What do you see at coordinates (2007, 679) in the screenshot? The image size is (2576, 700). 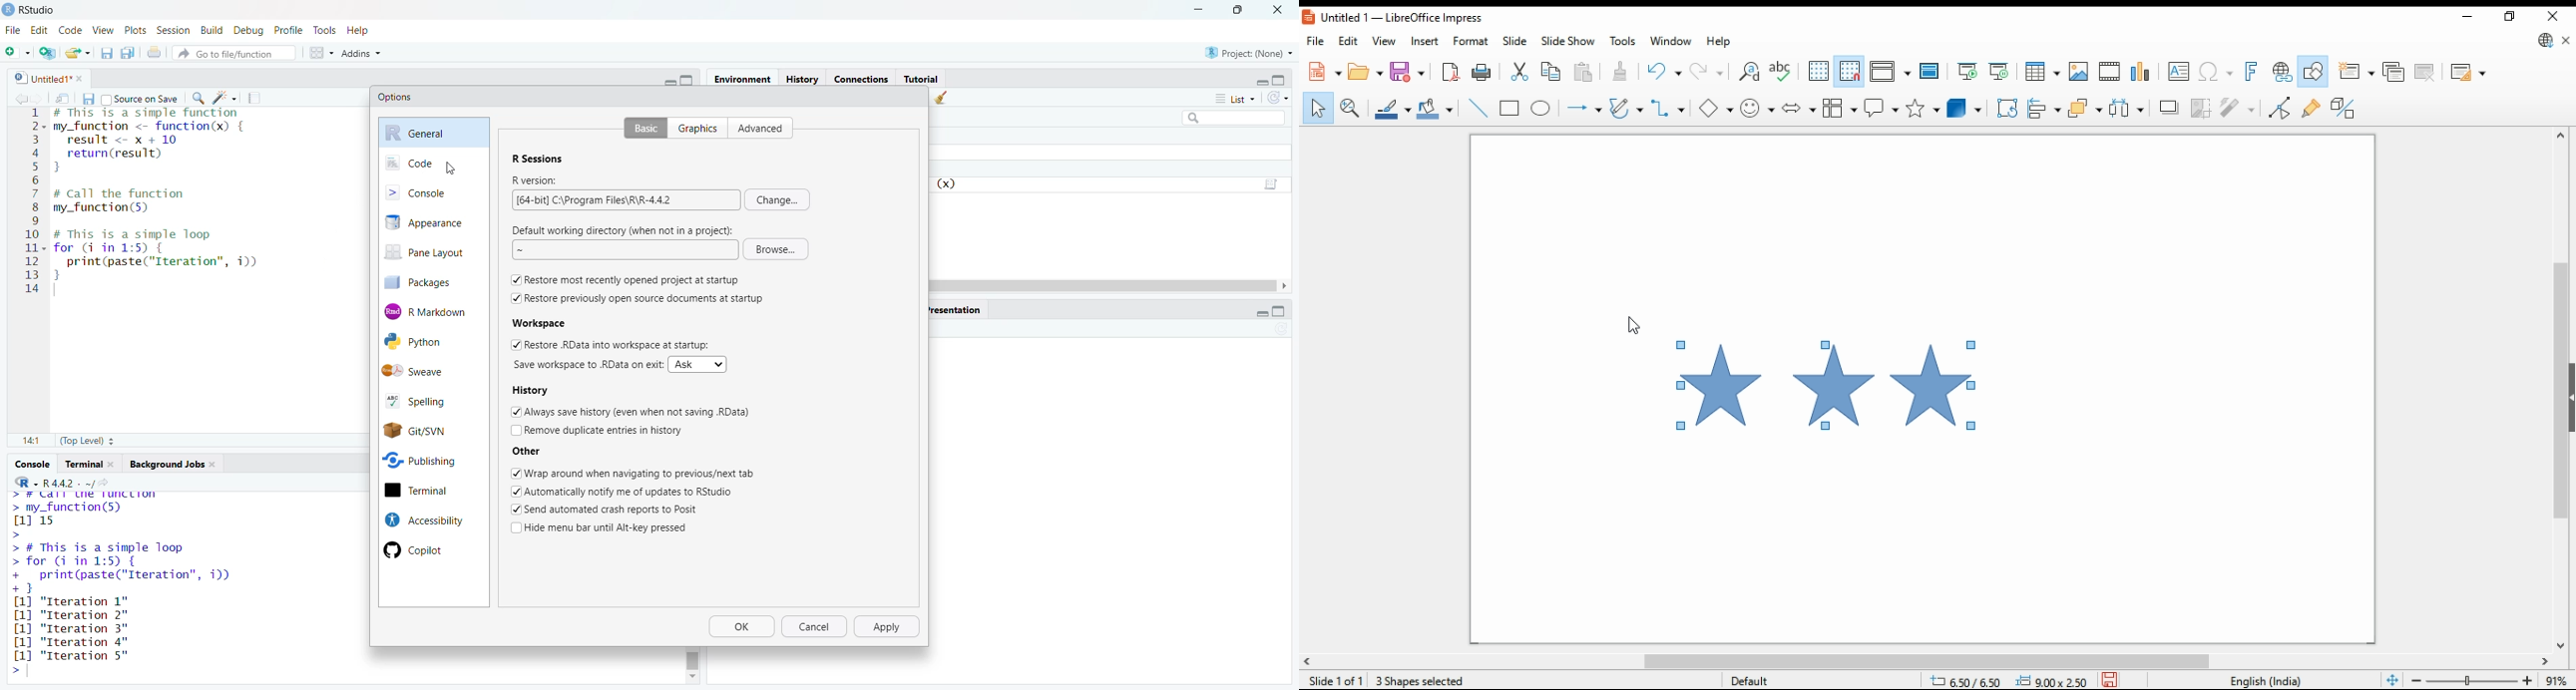 I see `dimensions` at bounding box center [2007, 679].